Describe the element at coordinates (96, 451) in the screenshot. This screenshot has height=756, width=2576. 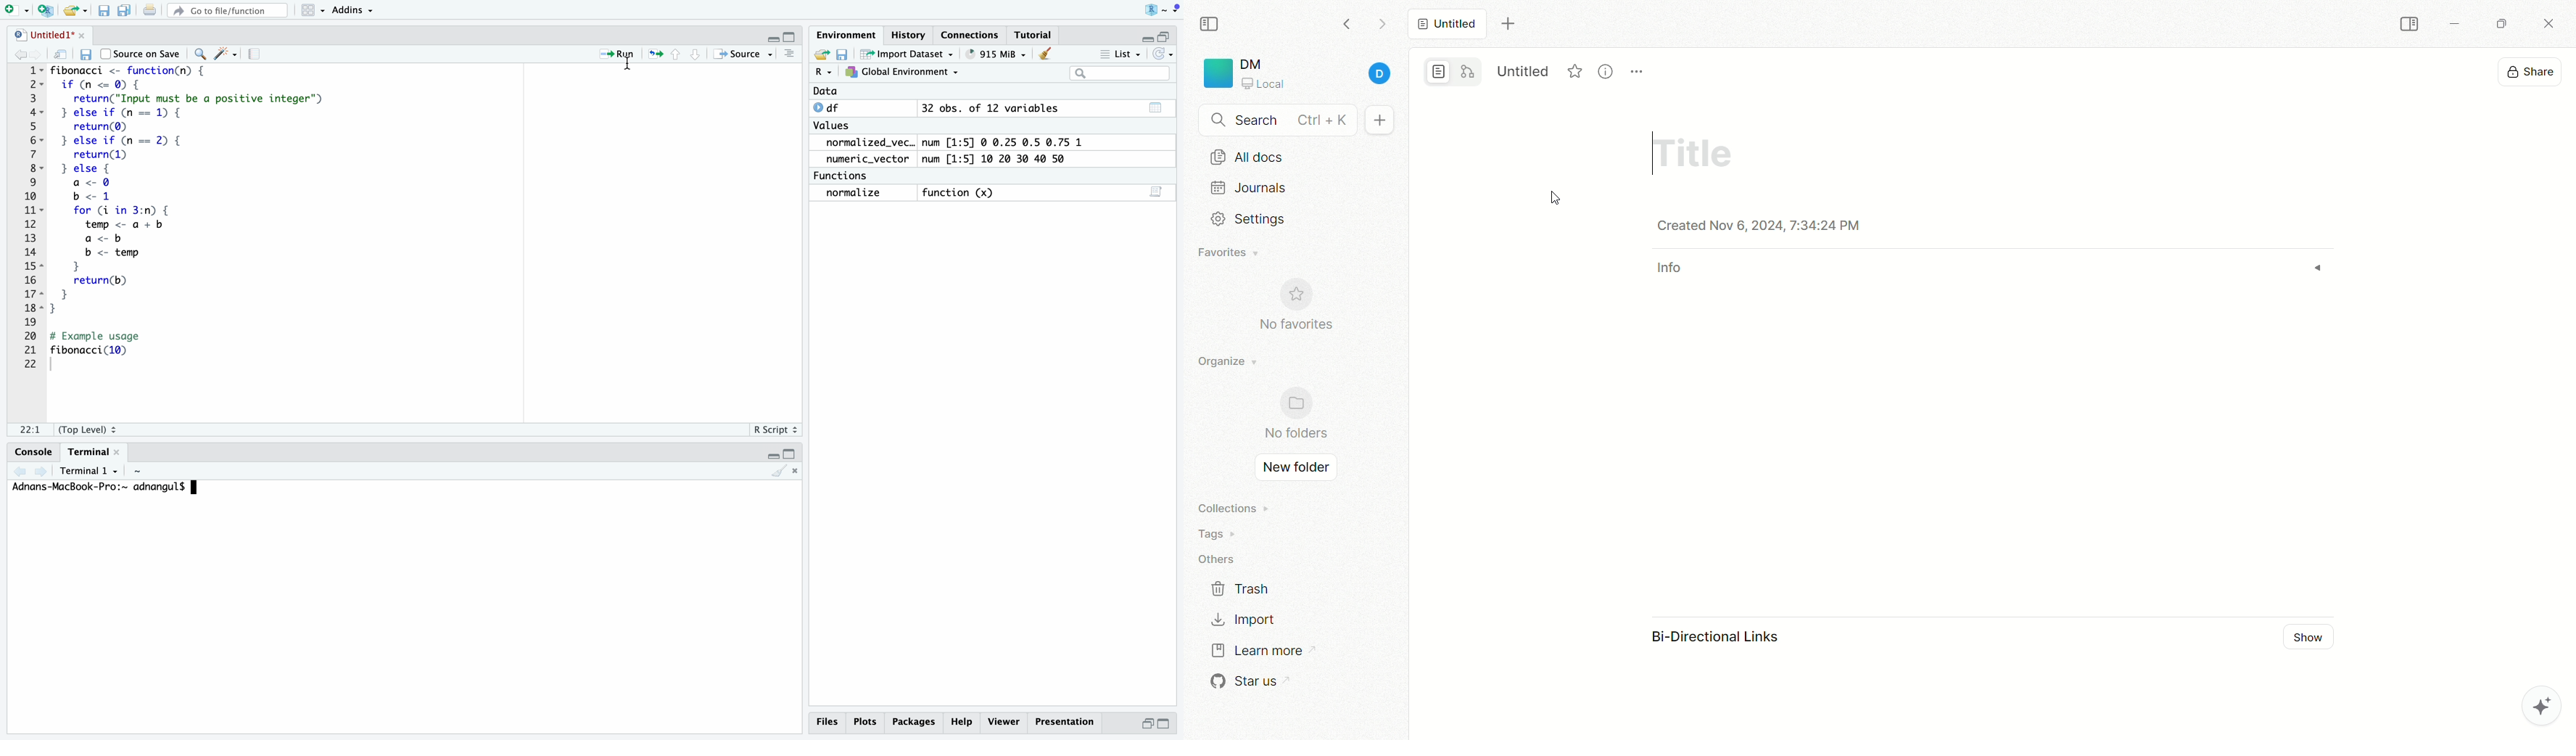
I see `terminal` at that location.